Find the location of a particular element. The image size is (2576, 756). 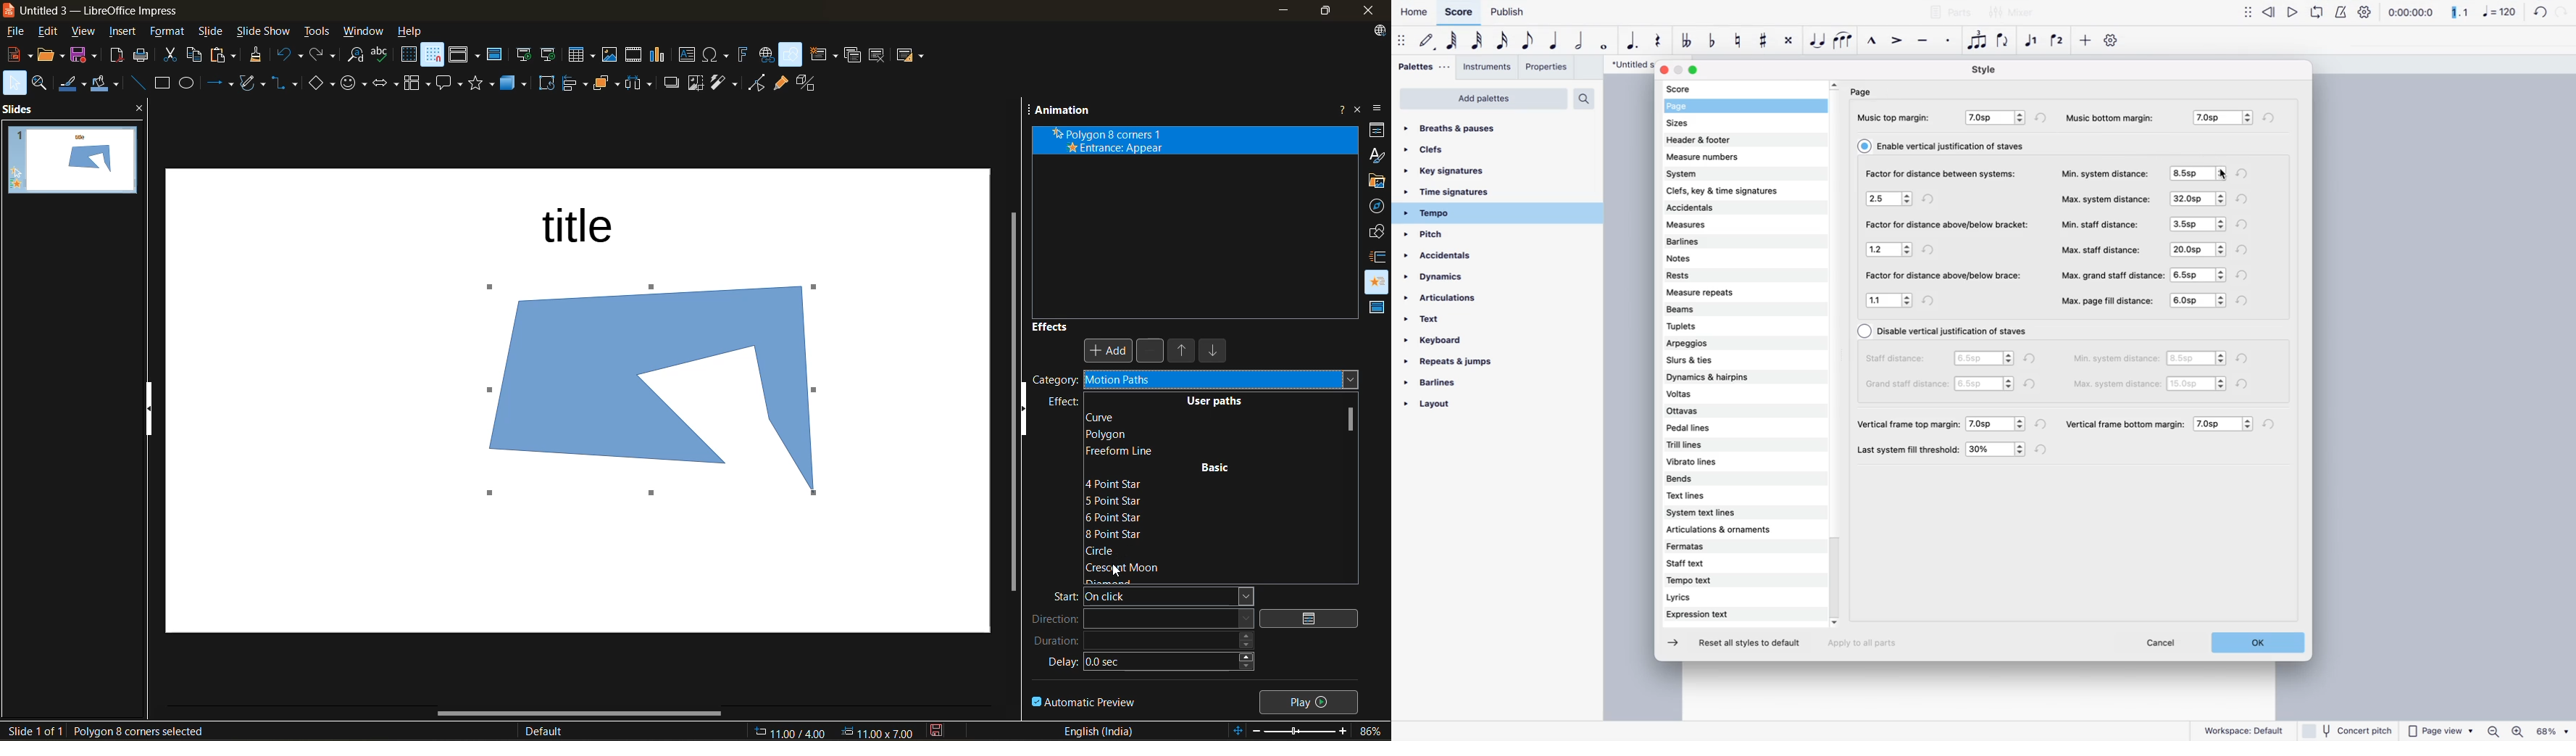

insert special characters is located at coordinates (717, 57).